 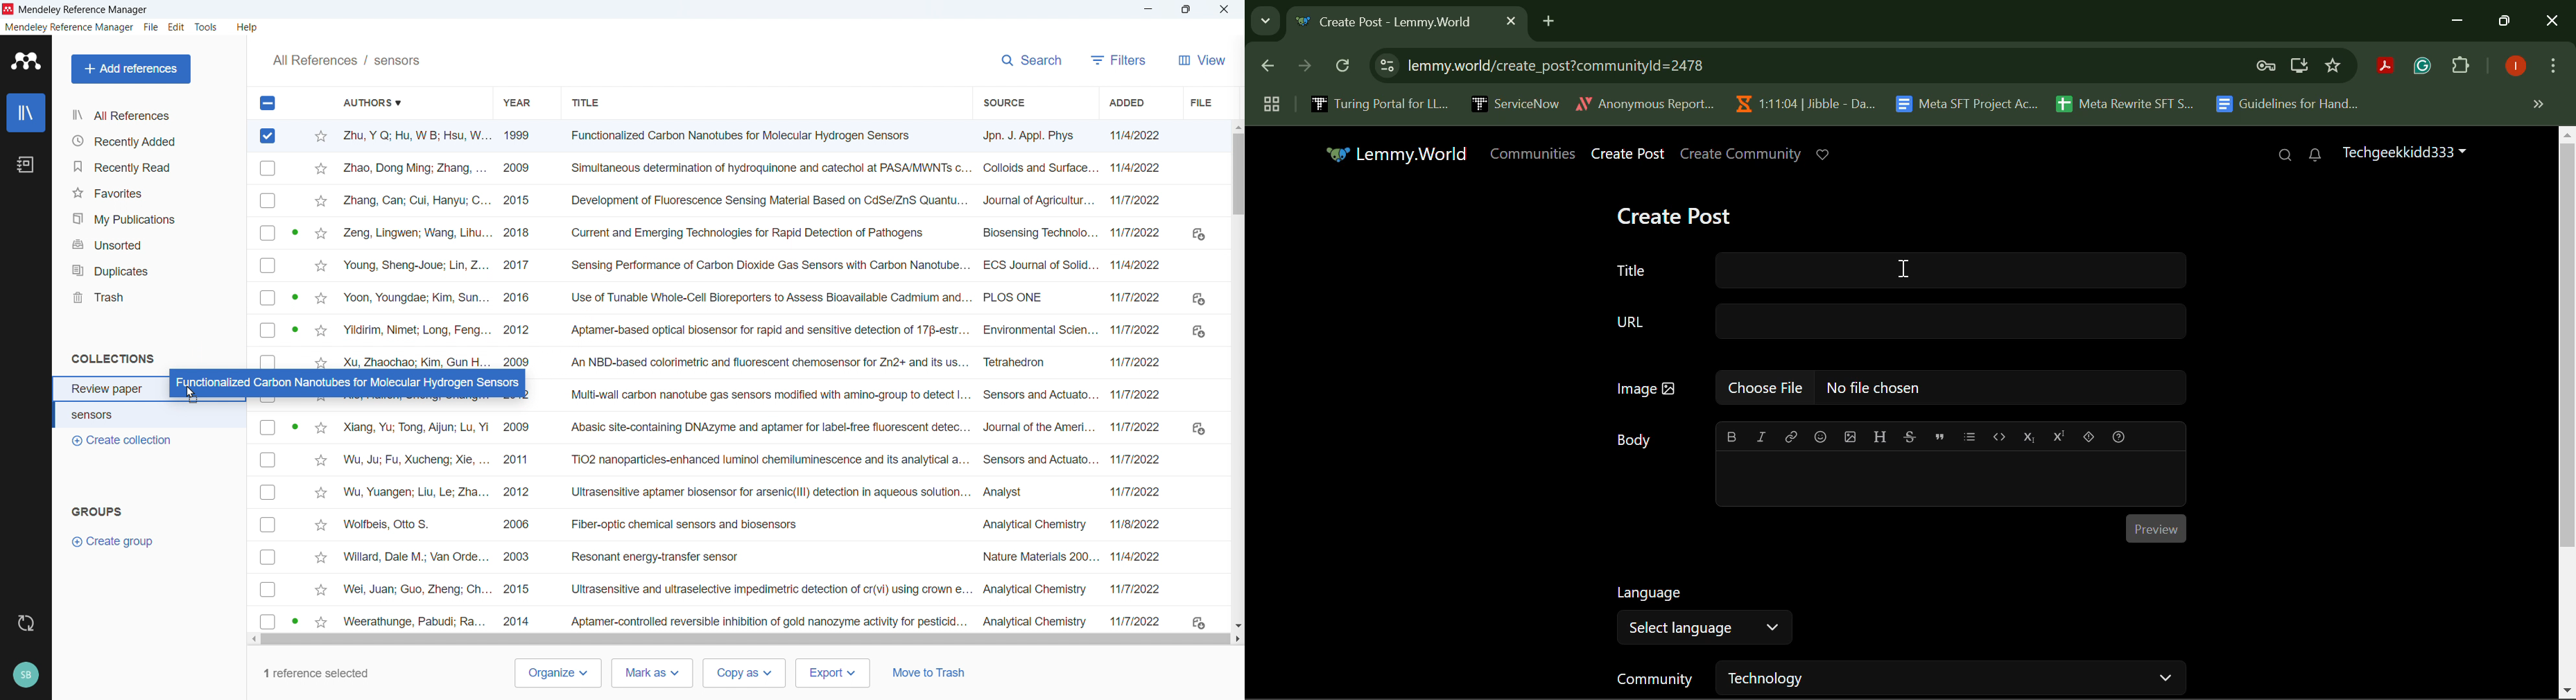 I want to click on Scroll down , so click(x=1237, y=625).